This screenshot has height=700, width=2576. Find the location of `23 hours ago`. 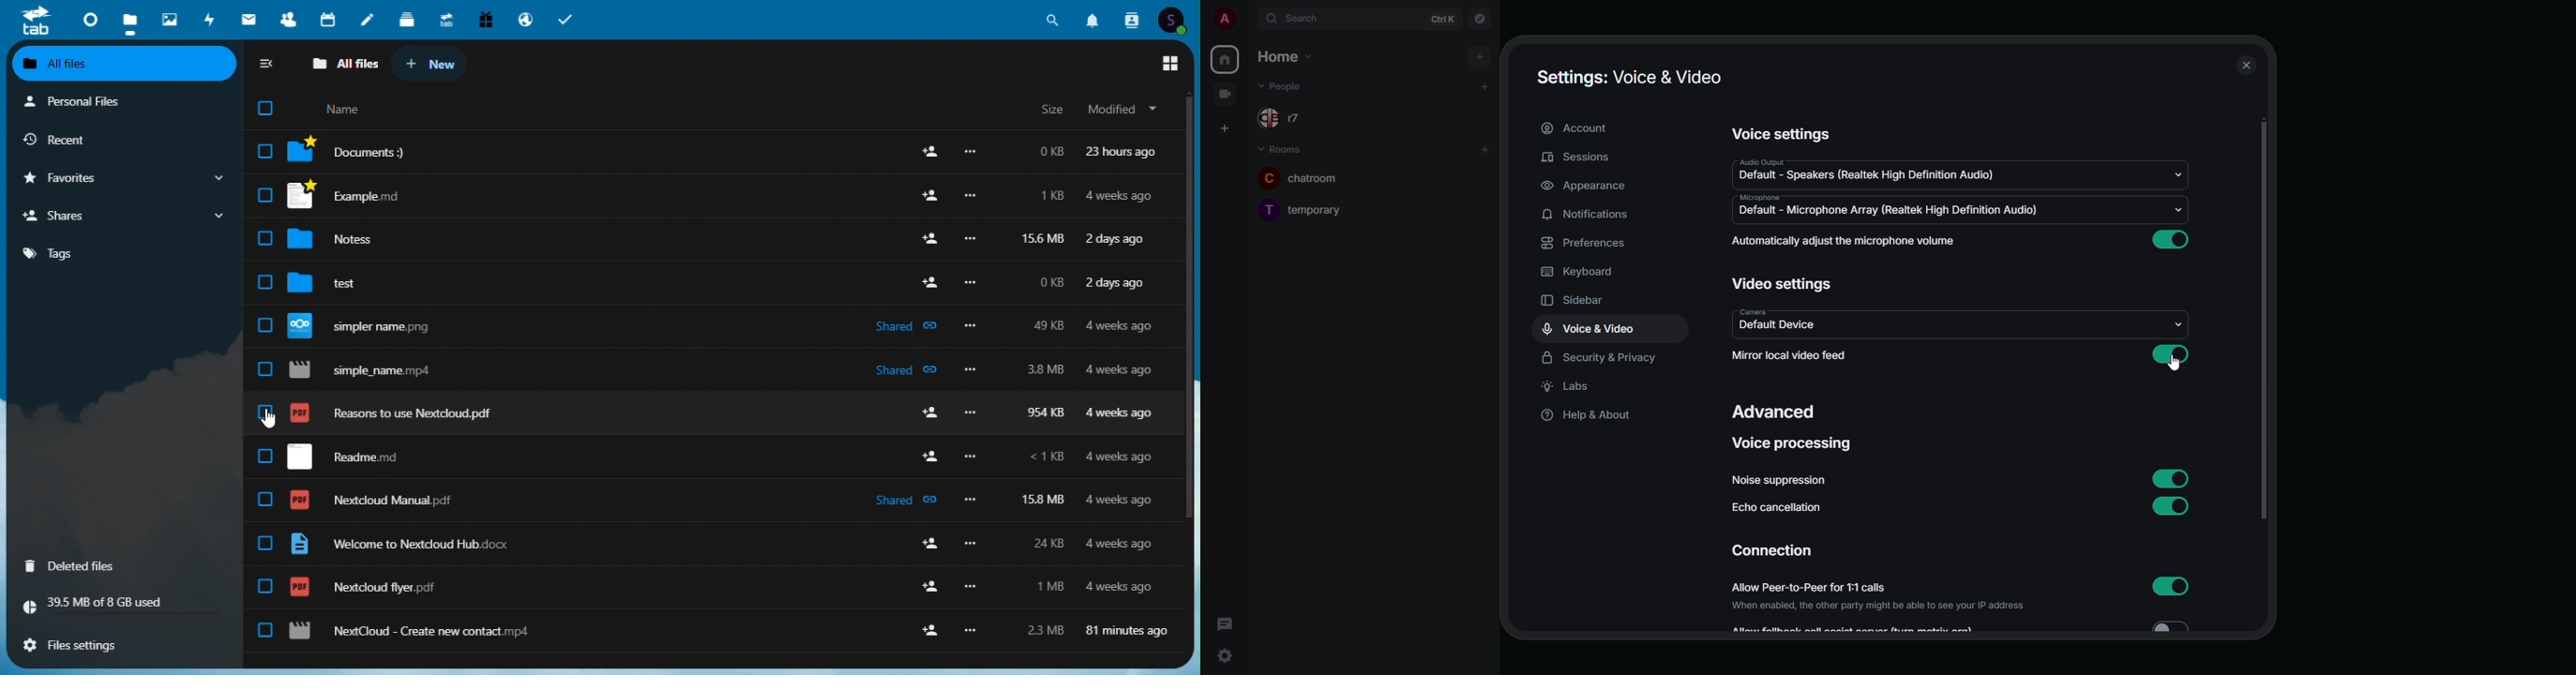

23 hours ago is located at coordinates (1122, 152).